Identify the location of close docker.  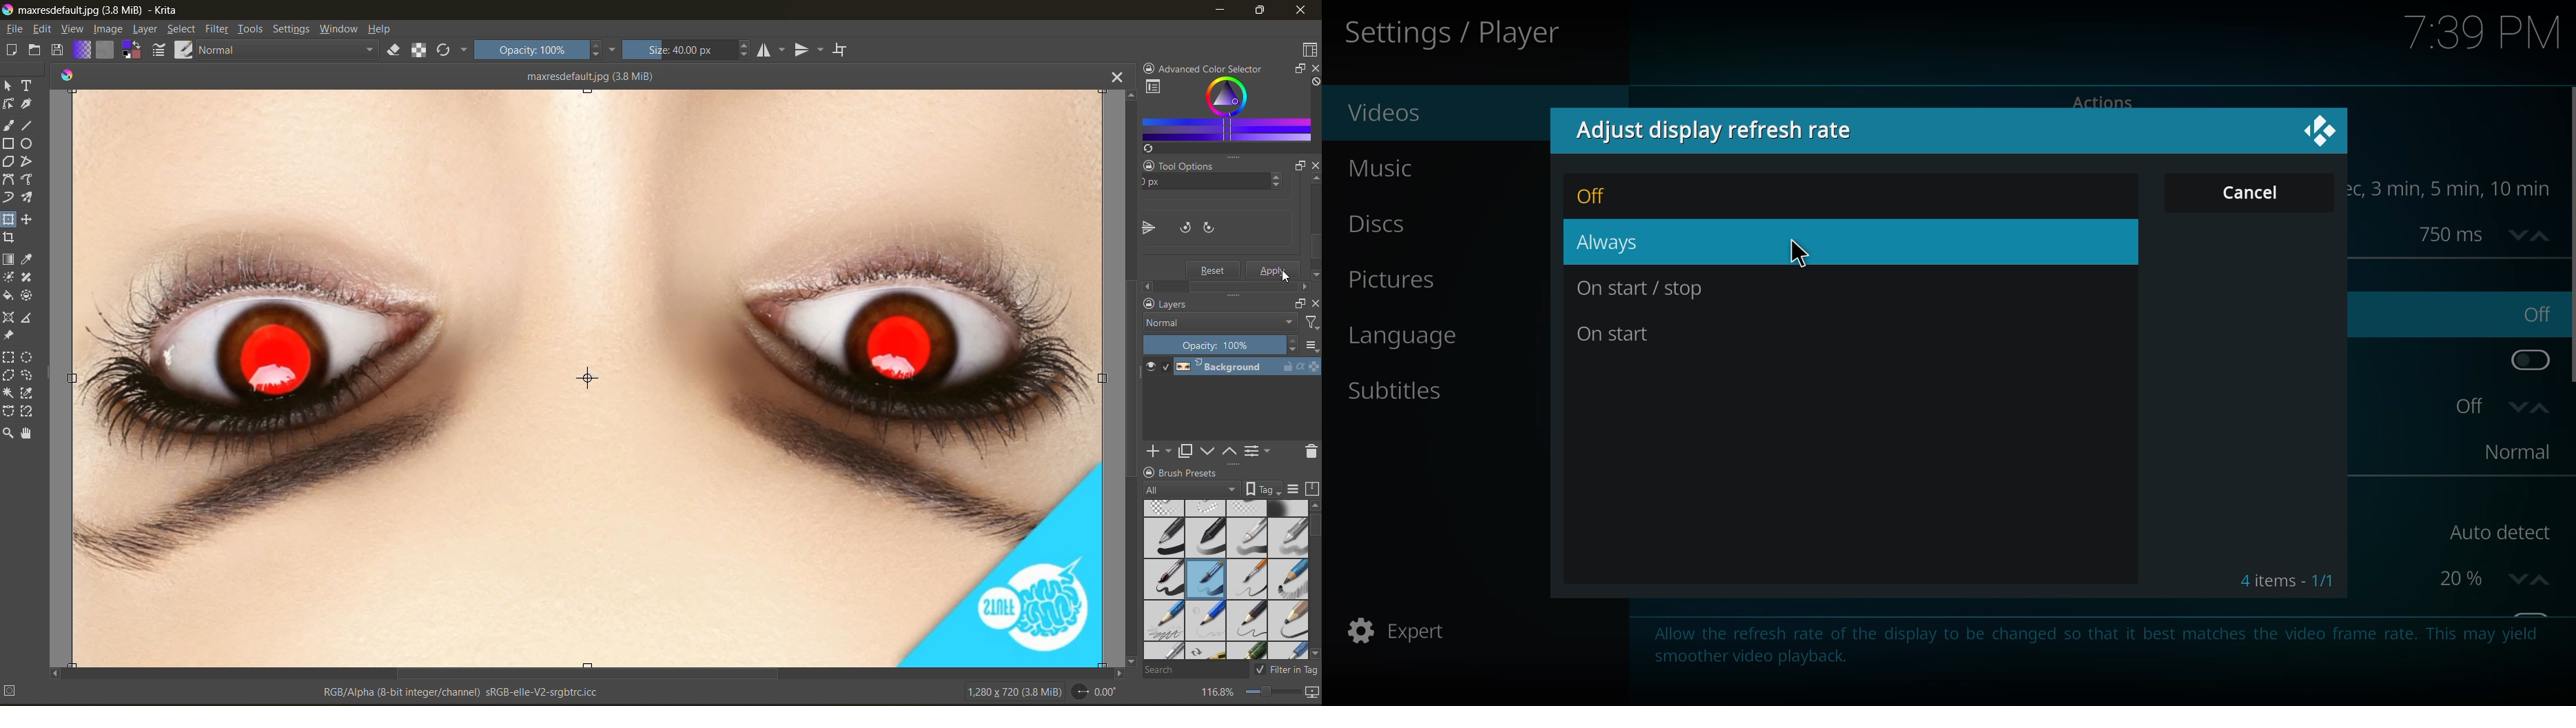
(1313, 70).